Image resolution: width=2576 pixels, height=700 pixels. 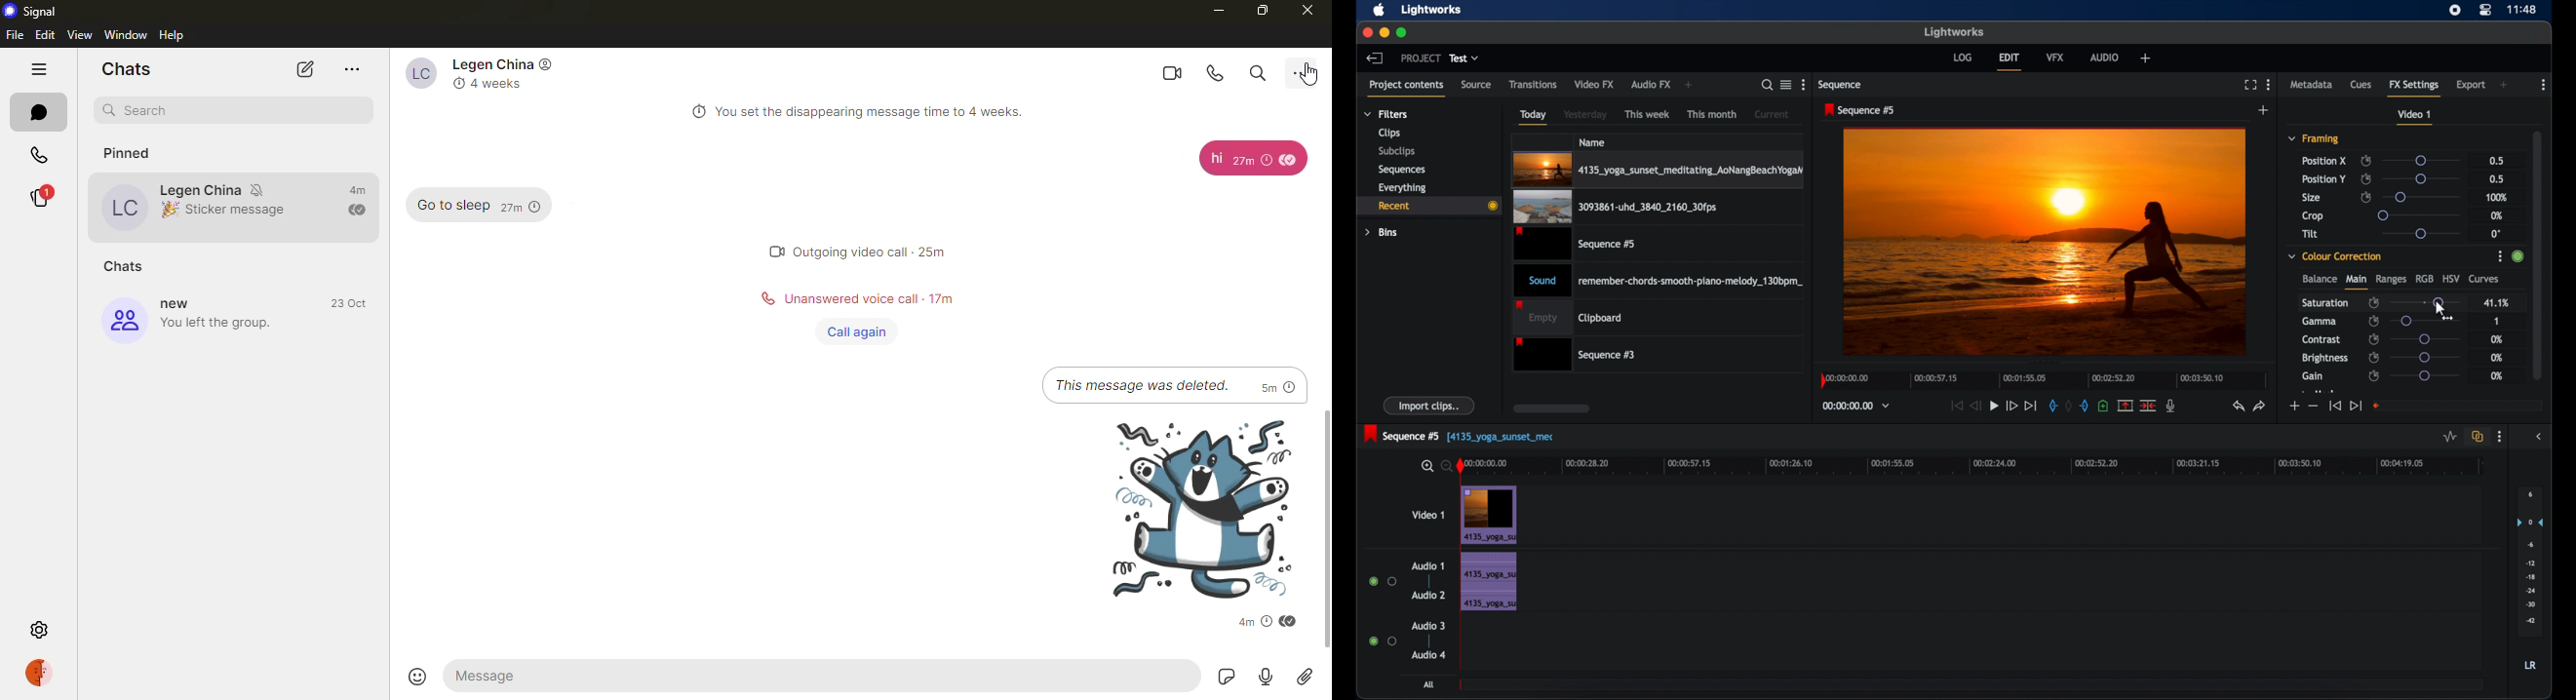 What do you see at coordinates (150, 109) in the screenshot?
I see `search` at bounding box center [150, 109].